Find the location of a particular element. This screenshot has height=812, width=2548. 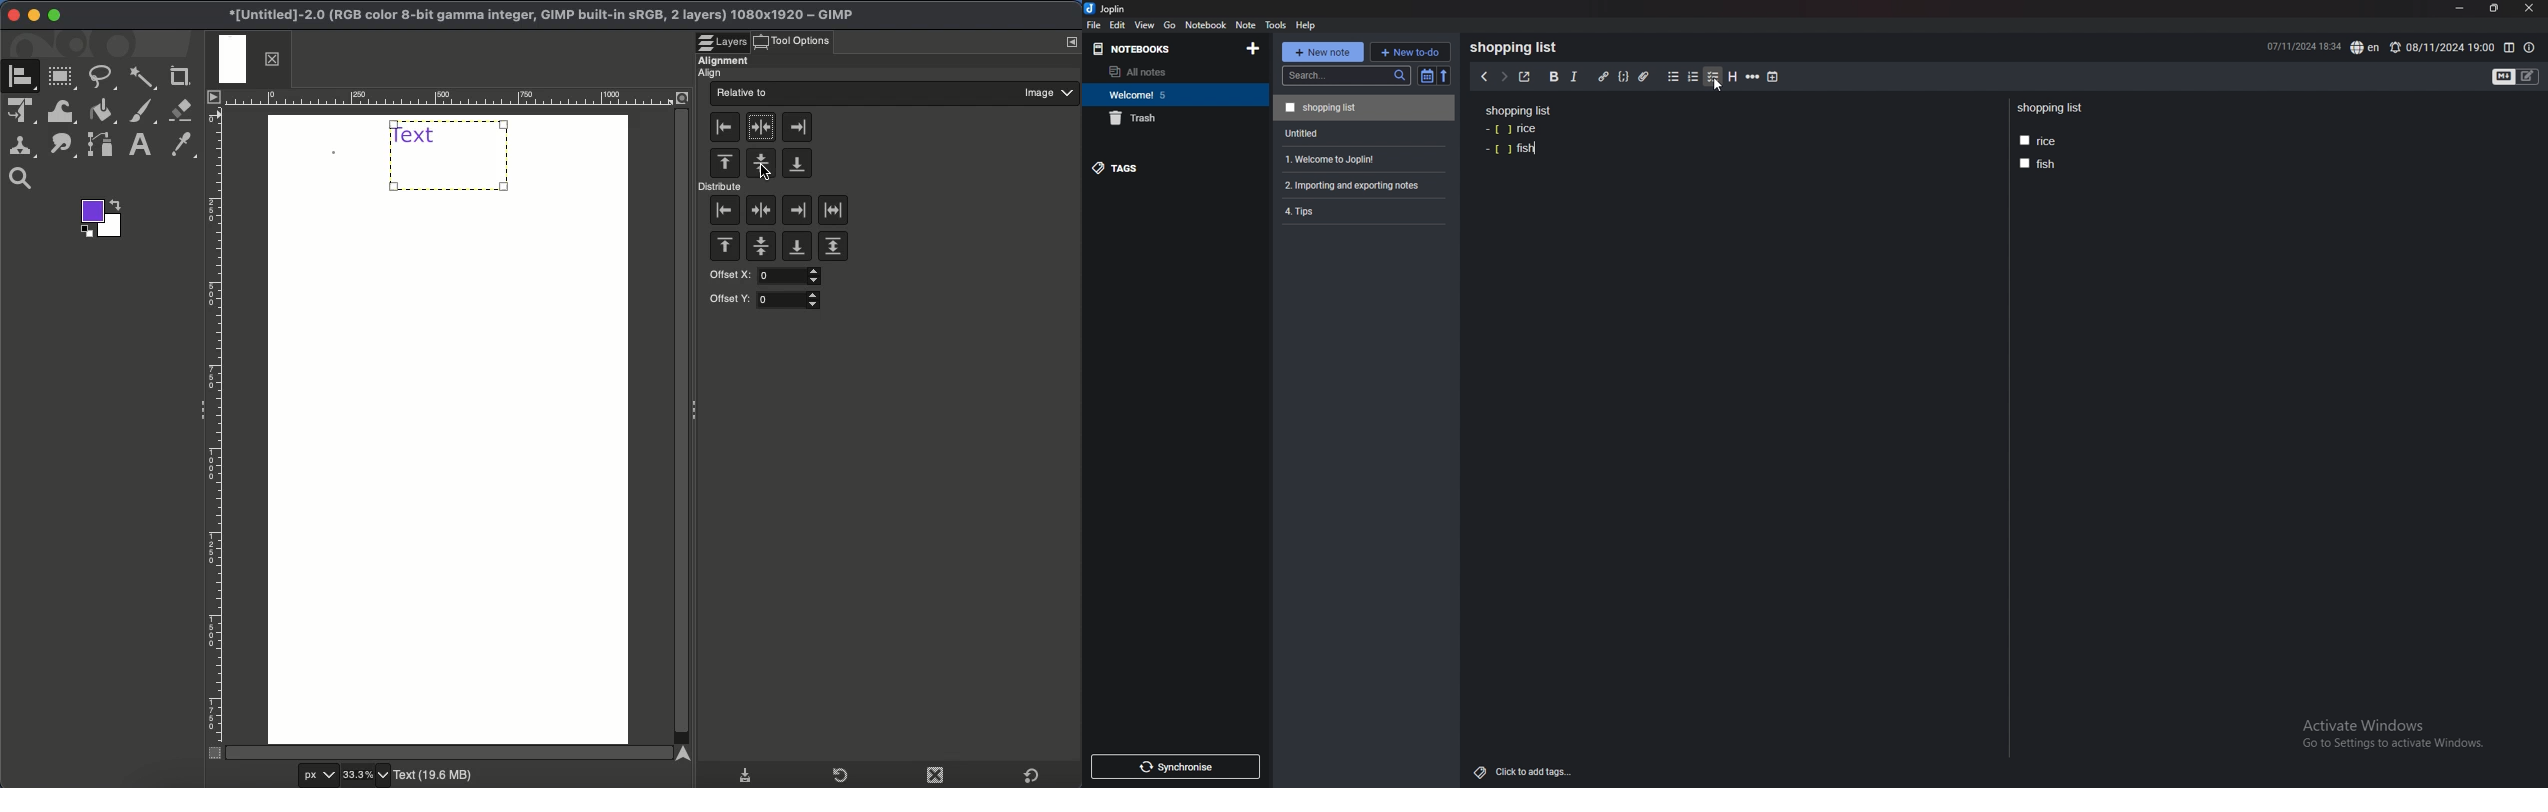

next is located at coordinates (1503, 76).